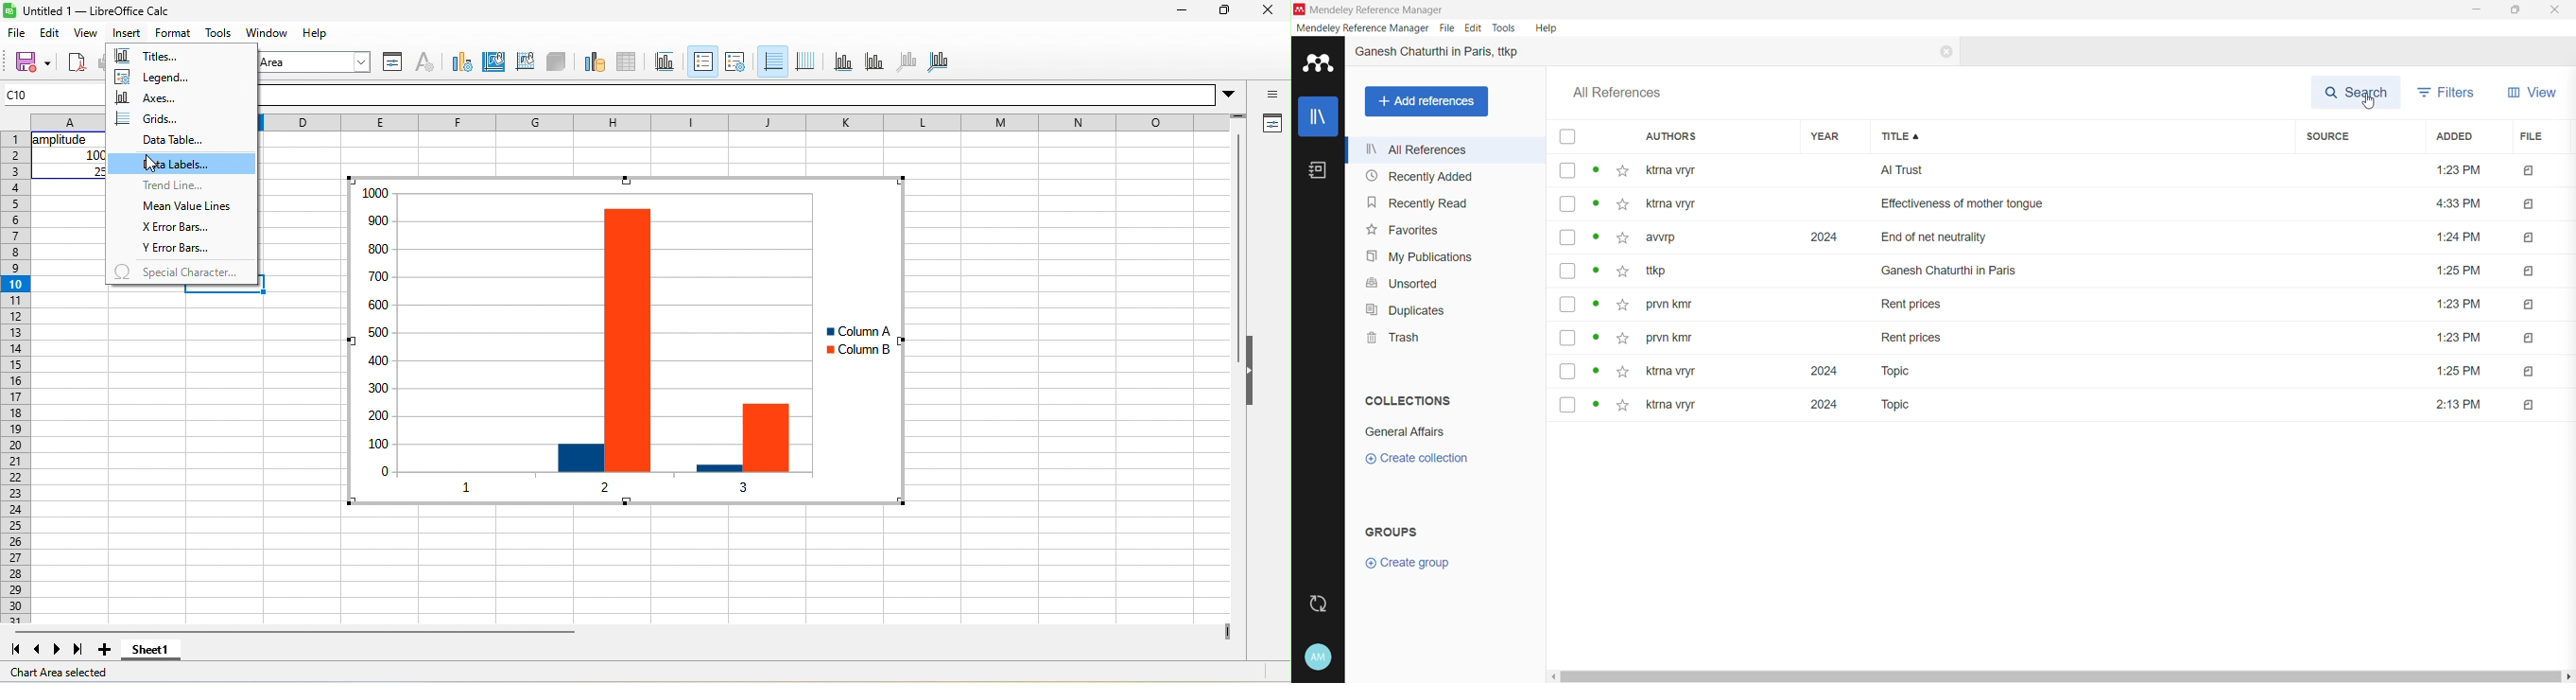 The height and width of the screenshot is (700, 2576). What do you see at coordinates (14, 377) in the screenshot?
I see `rows` at bounding box center [14, 377].